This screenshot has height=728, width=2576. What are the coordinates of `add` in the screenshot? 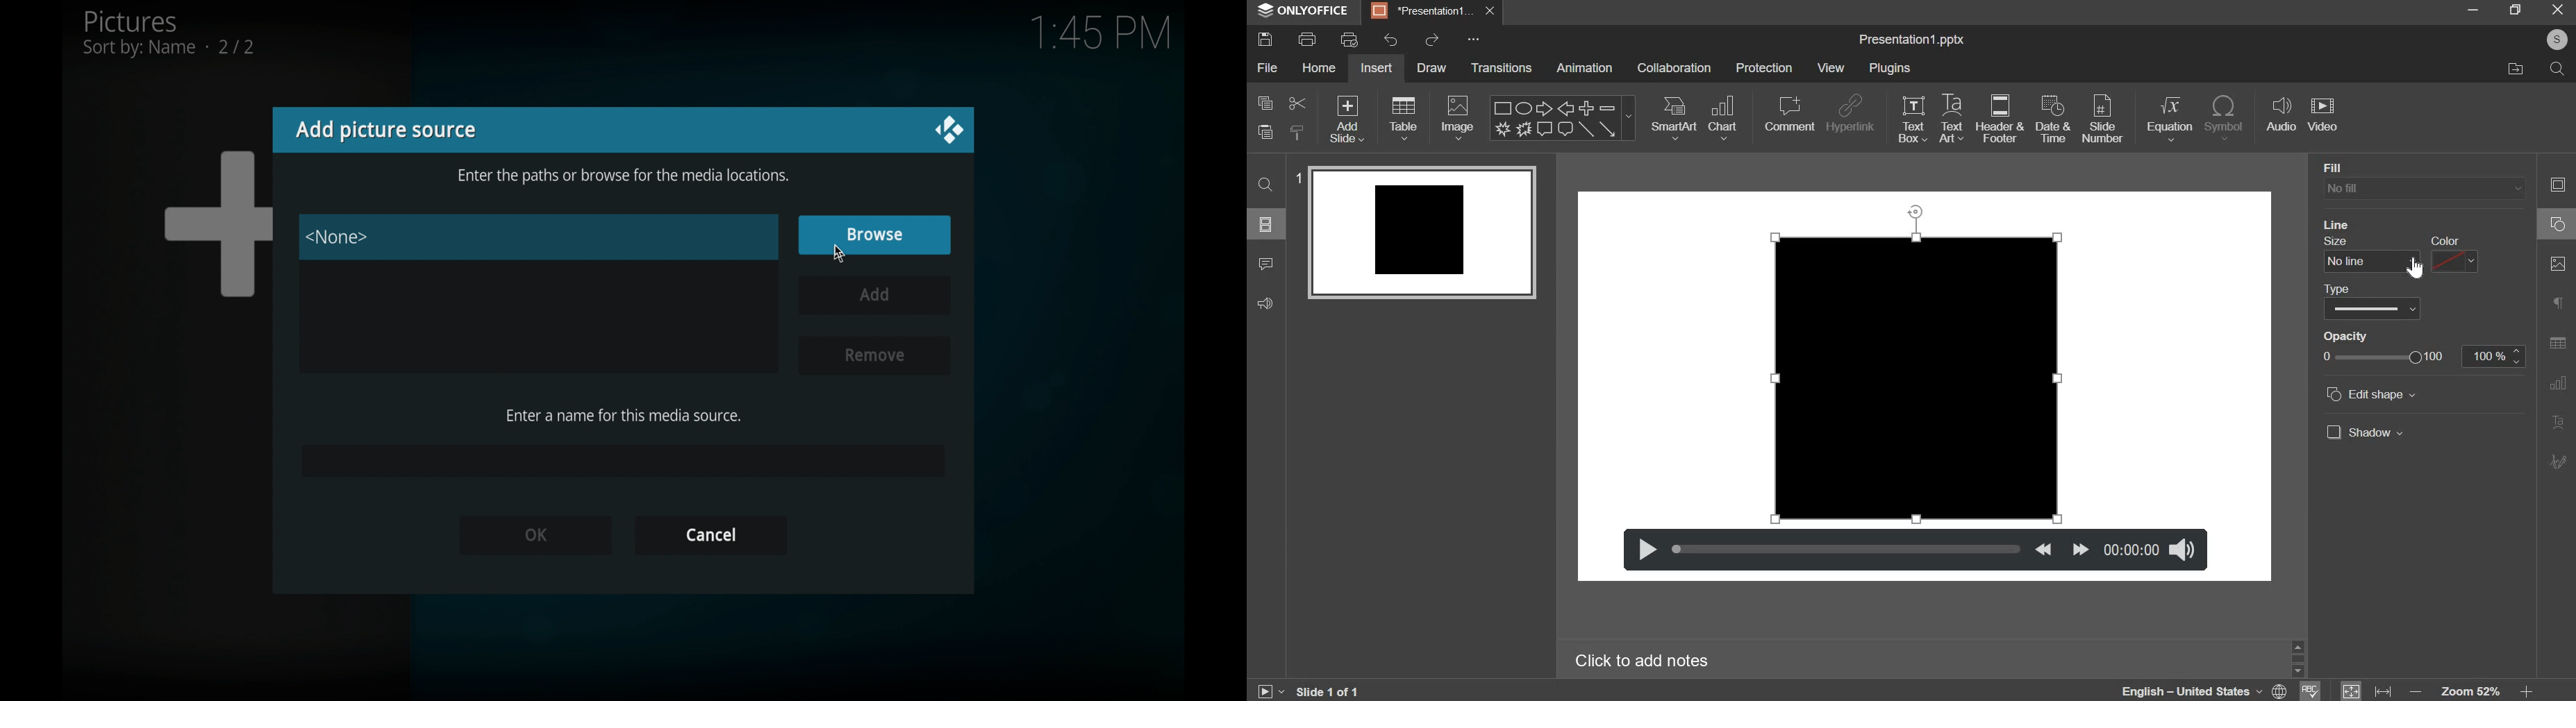 It's located at (876, 295).